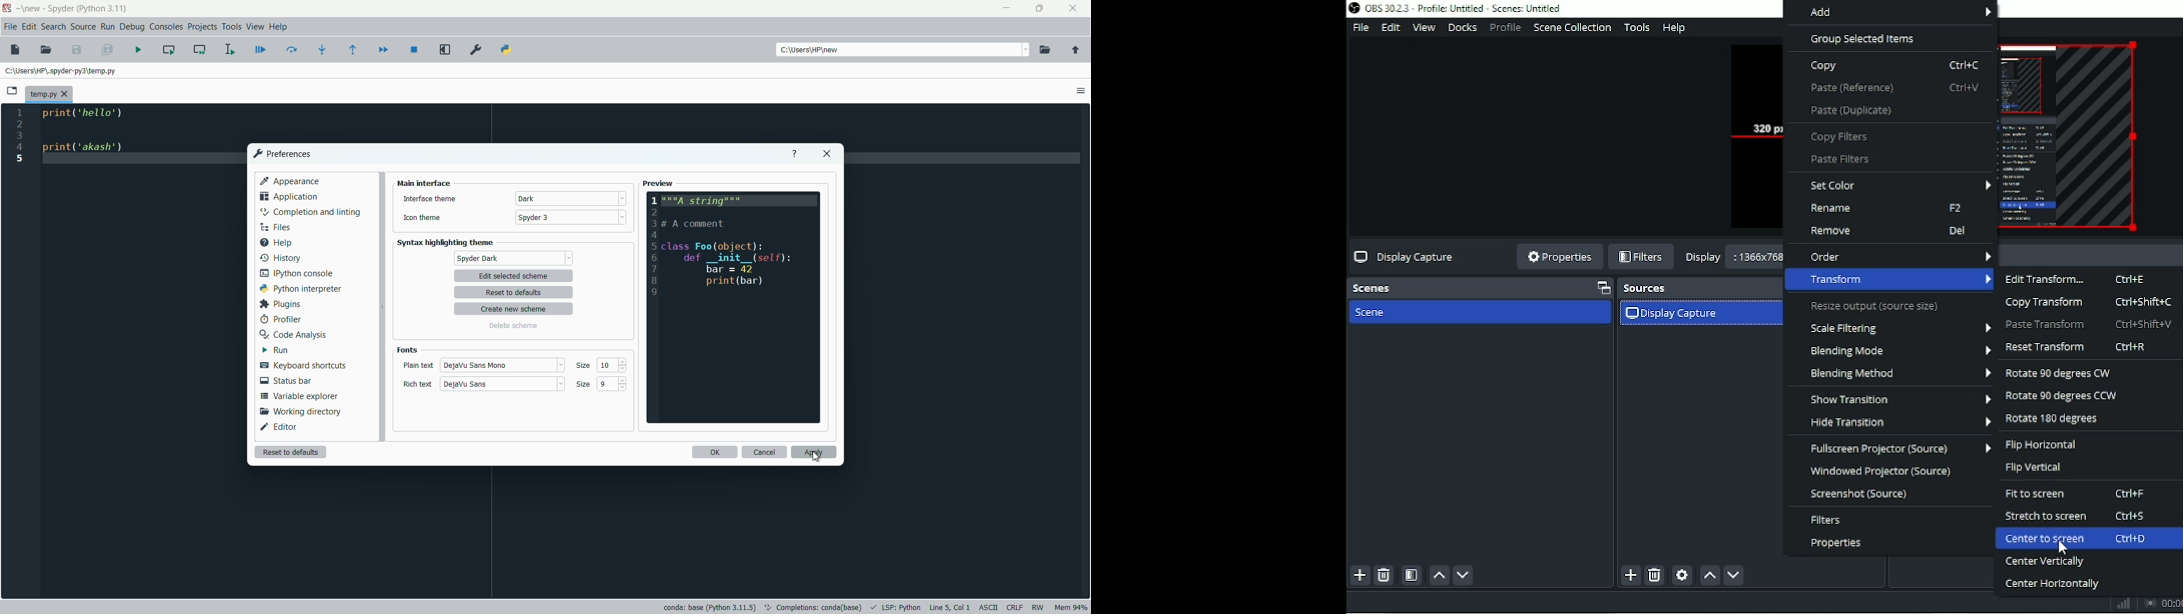 The image size is (2184, 616). What do you see at coordinates (815, 606) in the screenshot?
I see `text` at bounding box center [815, 606].